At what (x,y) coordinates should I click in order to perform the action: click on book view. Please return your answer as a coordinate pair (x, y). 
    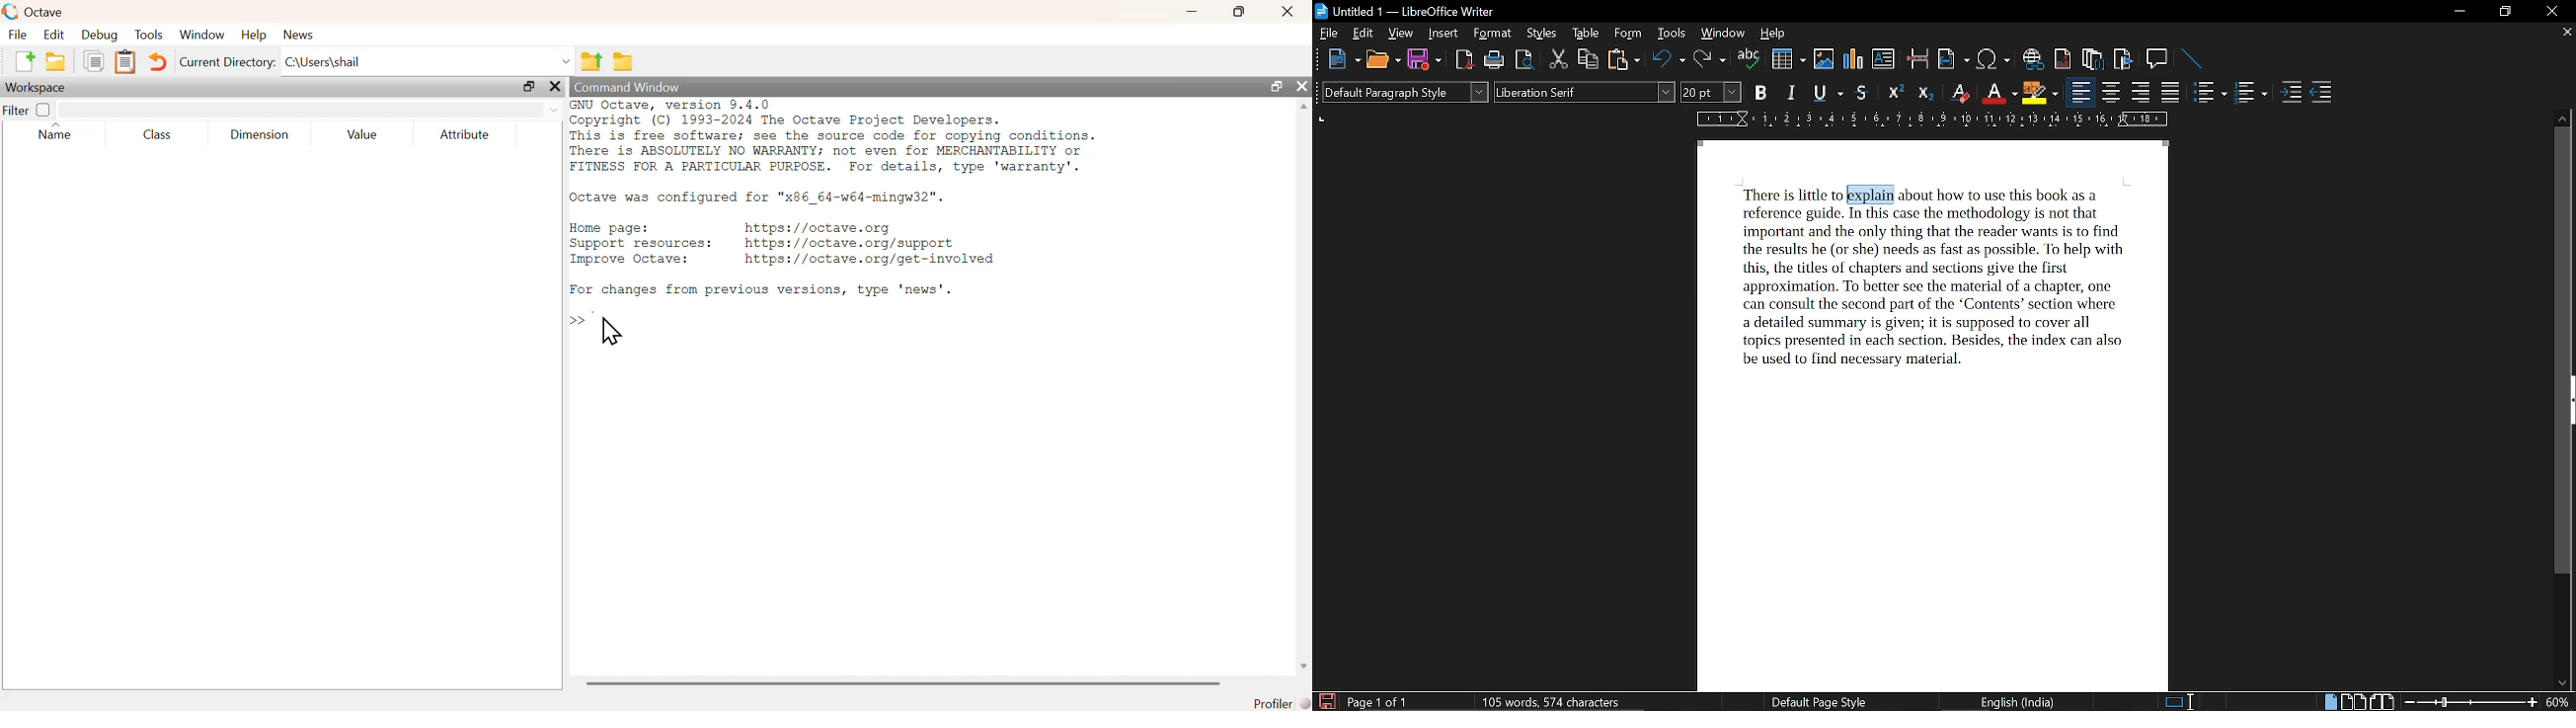
    Looking at the image, I should click on (2381, 702).